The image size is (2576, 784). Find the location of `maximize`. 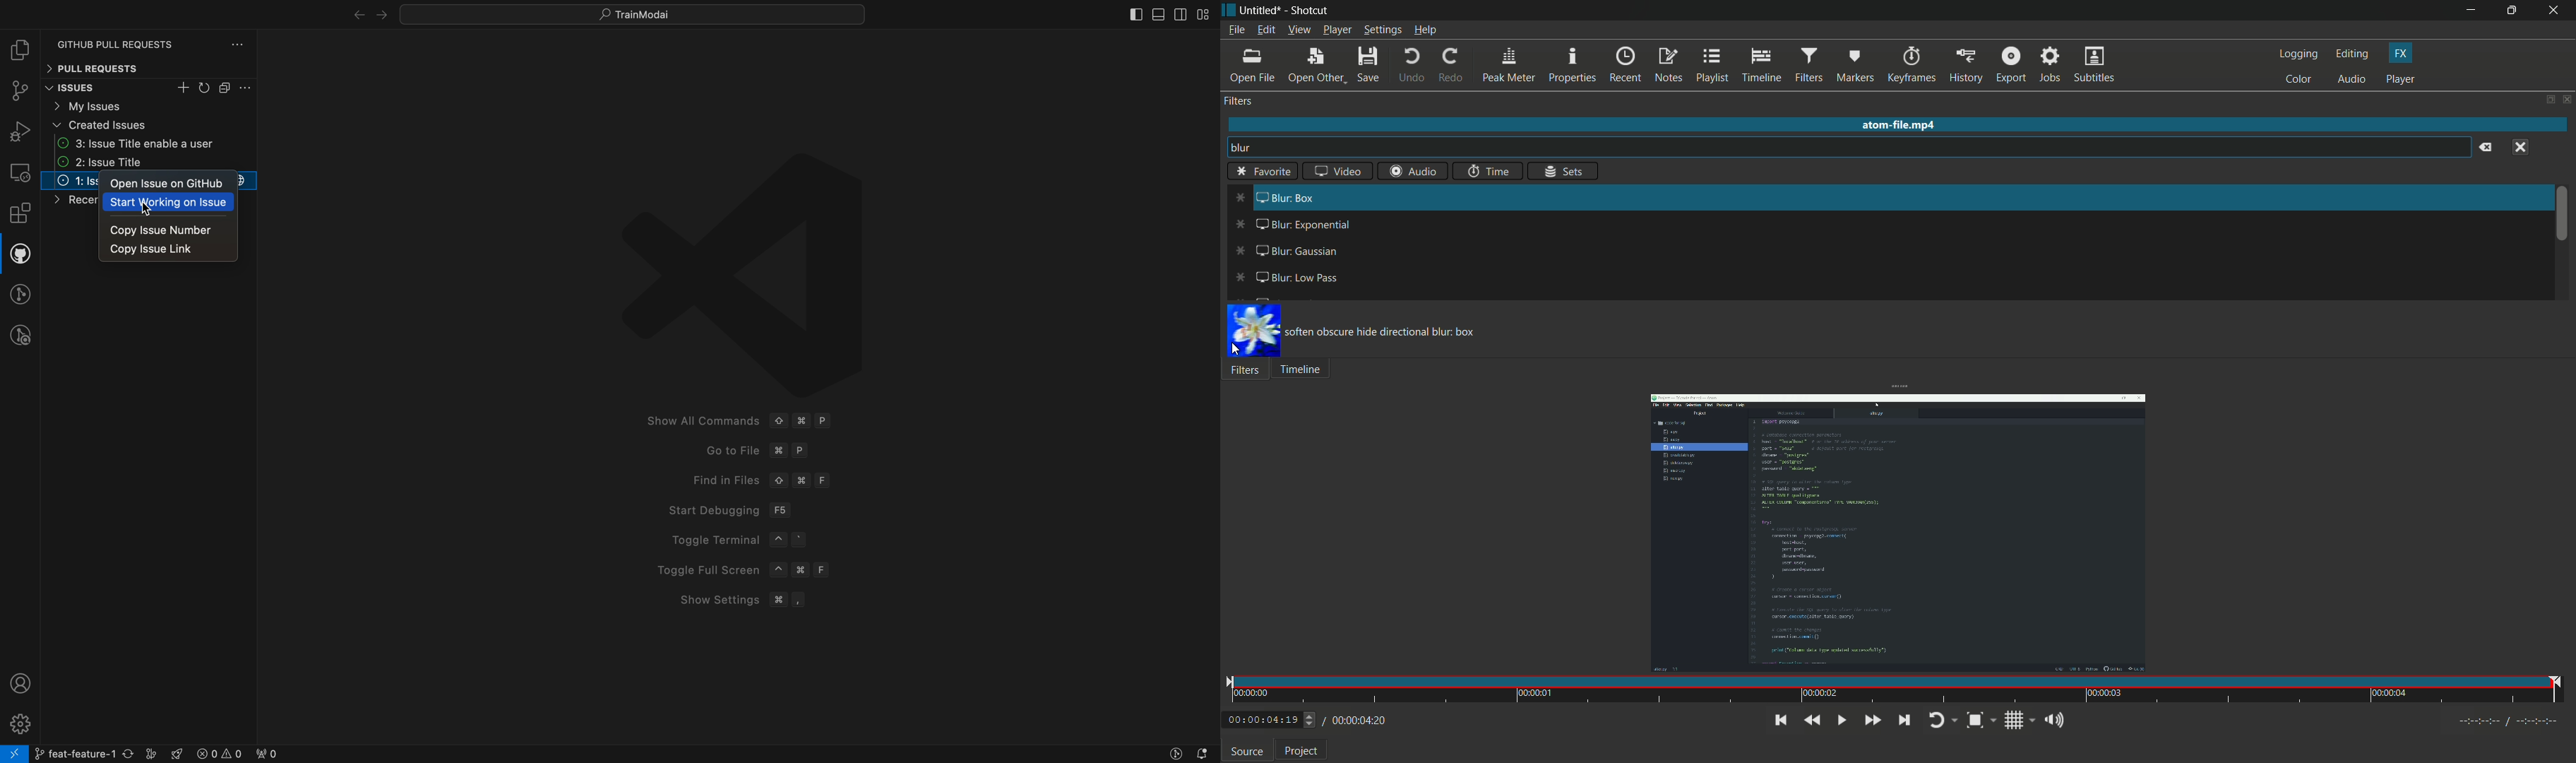

maximize is located at coordinates (2515, 10).